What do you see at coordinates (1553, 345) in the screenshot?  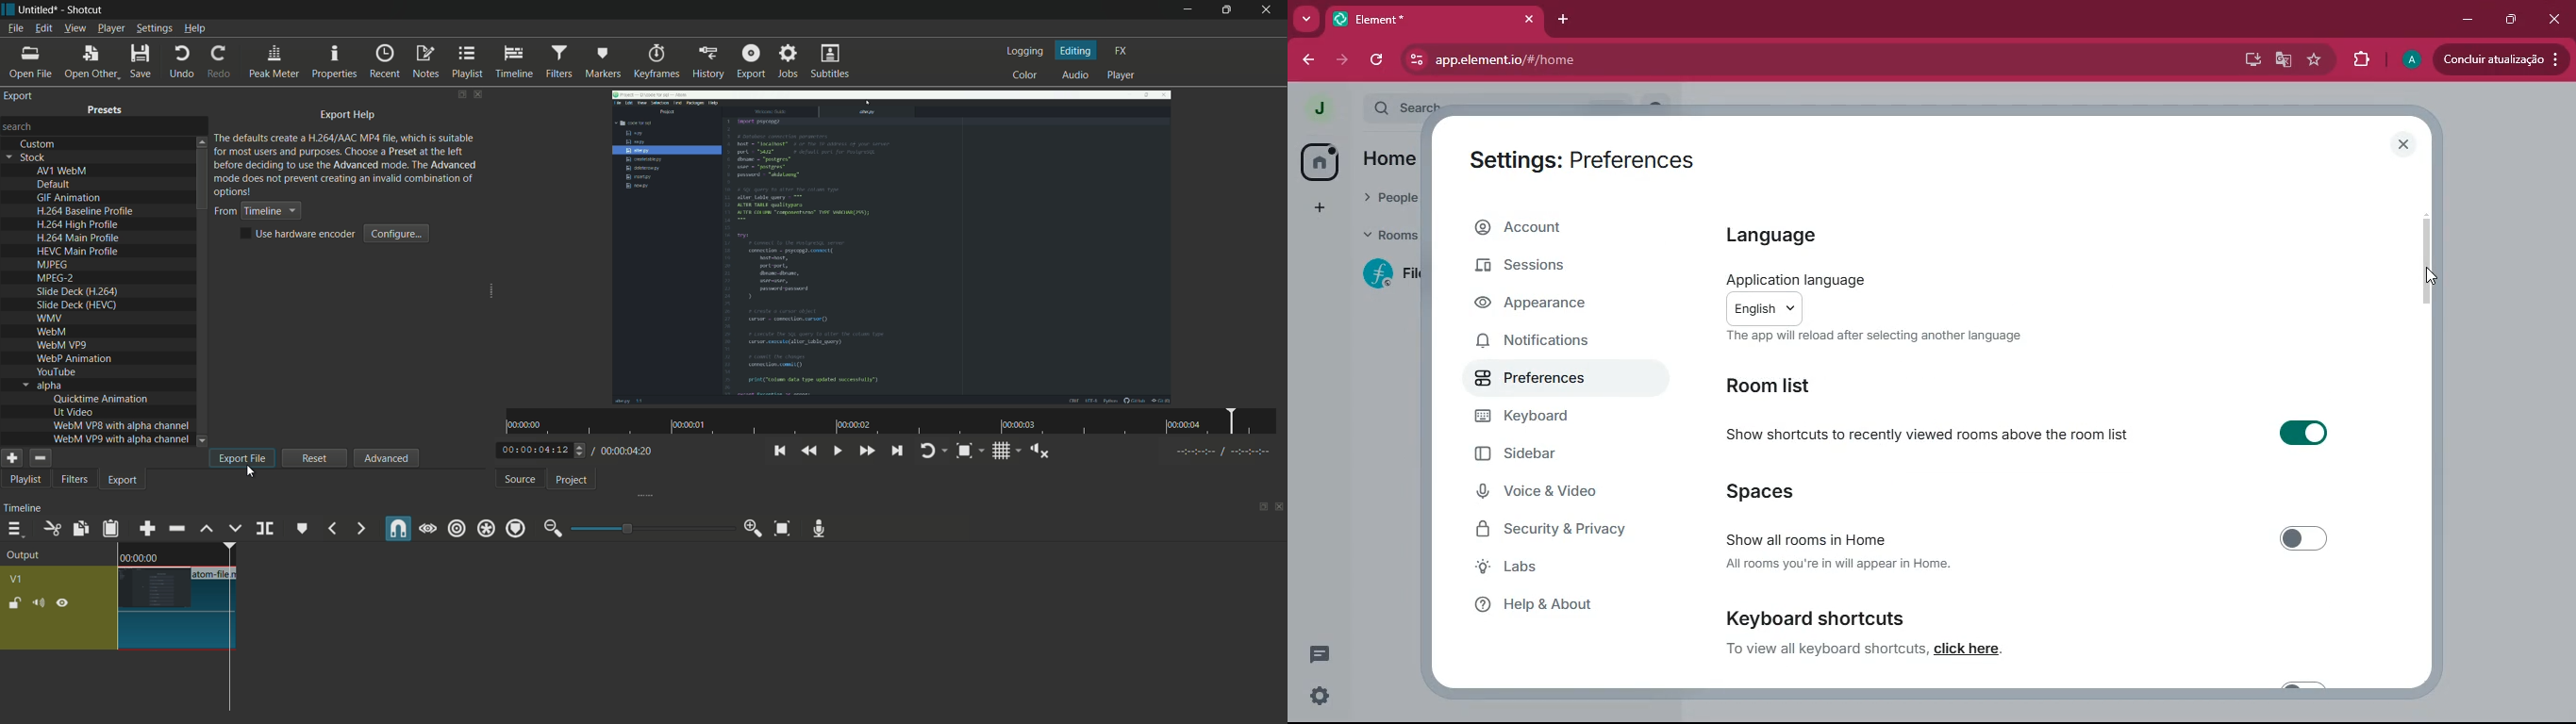 I see `notifications` at bounding box center [1553, 345].